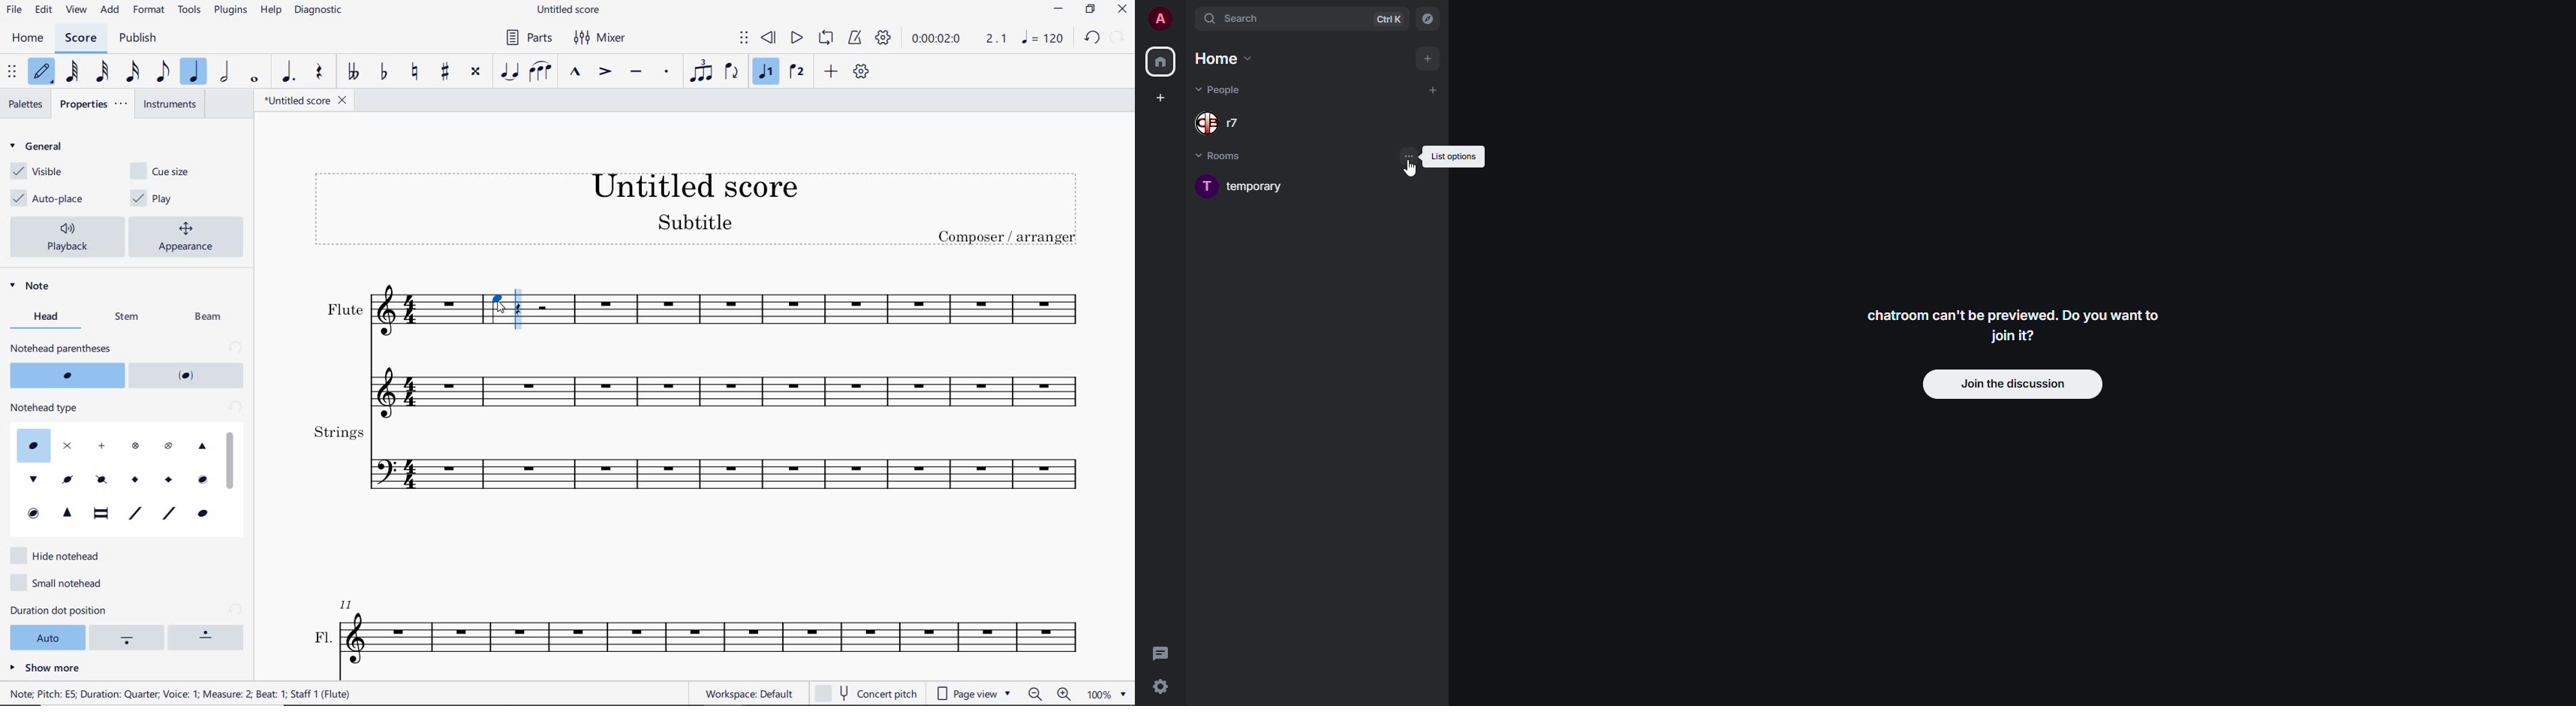  Describe the element at coordinates (1453, 157) in the screenshot. I see `list options` at that location.